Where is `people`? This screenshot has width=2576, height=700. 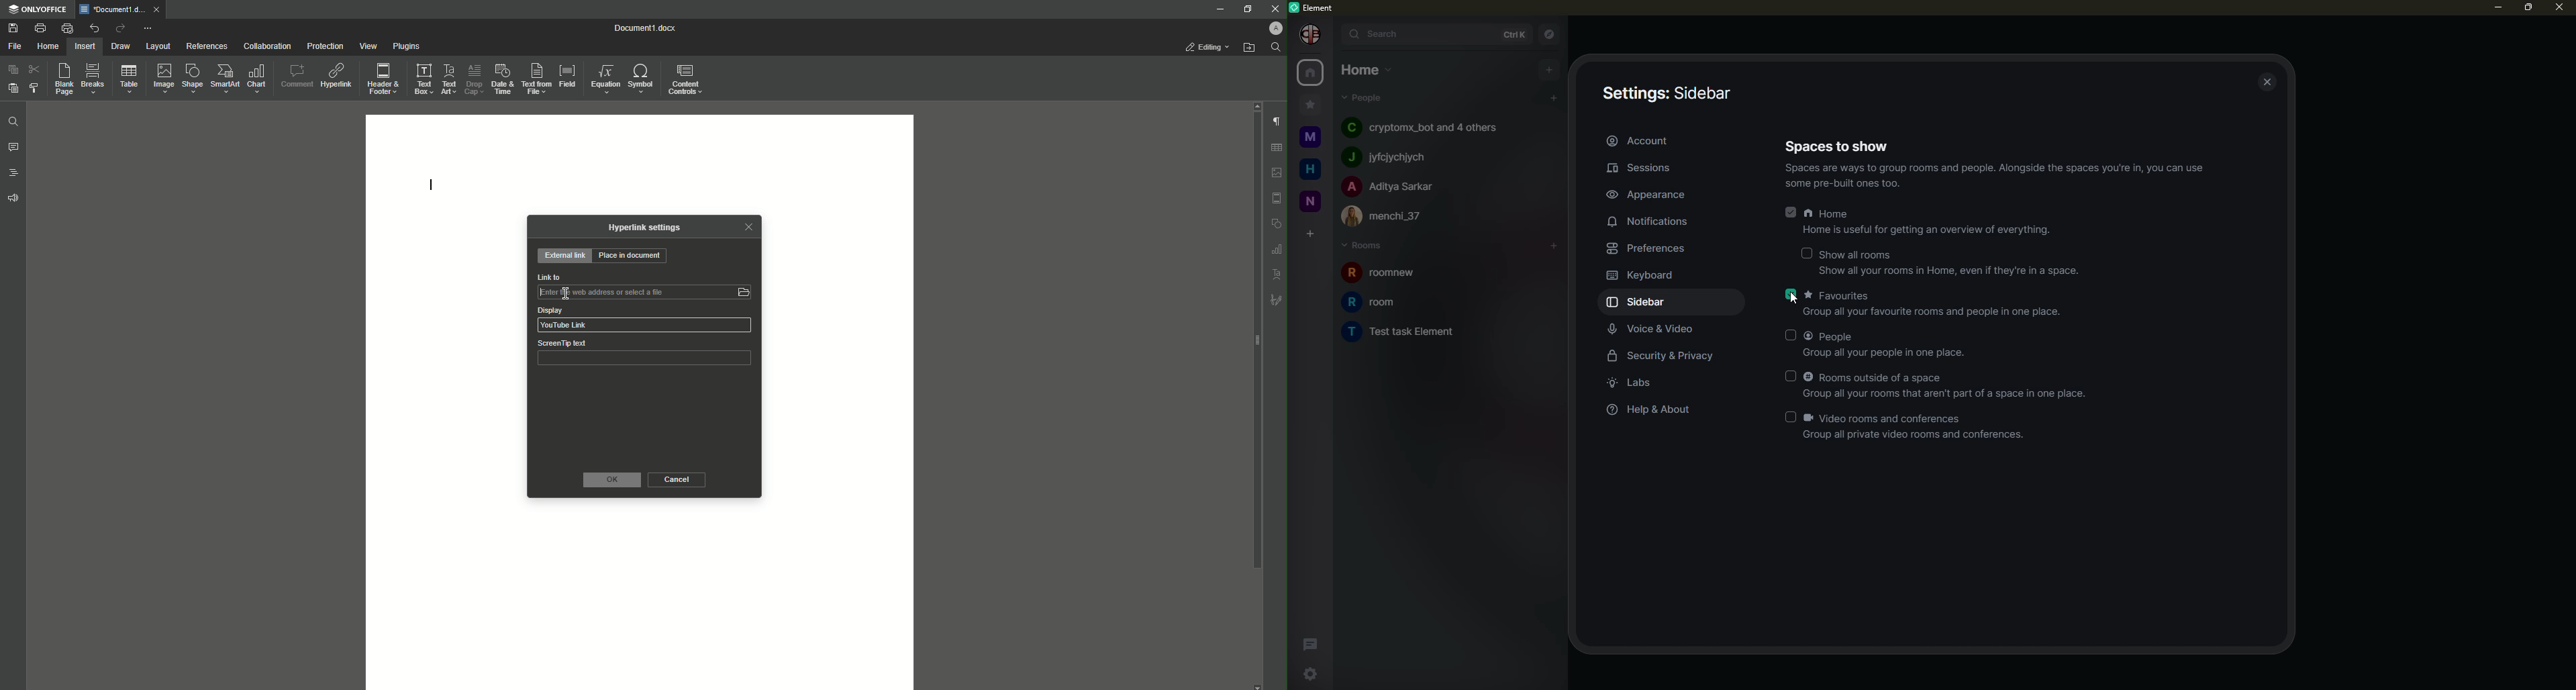
people is located at coordinates (1888, 342).